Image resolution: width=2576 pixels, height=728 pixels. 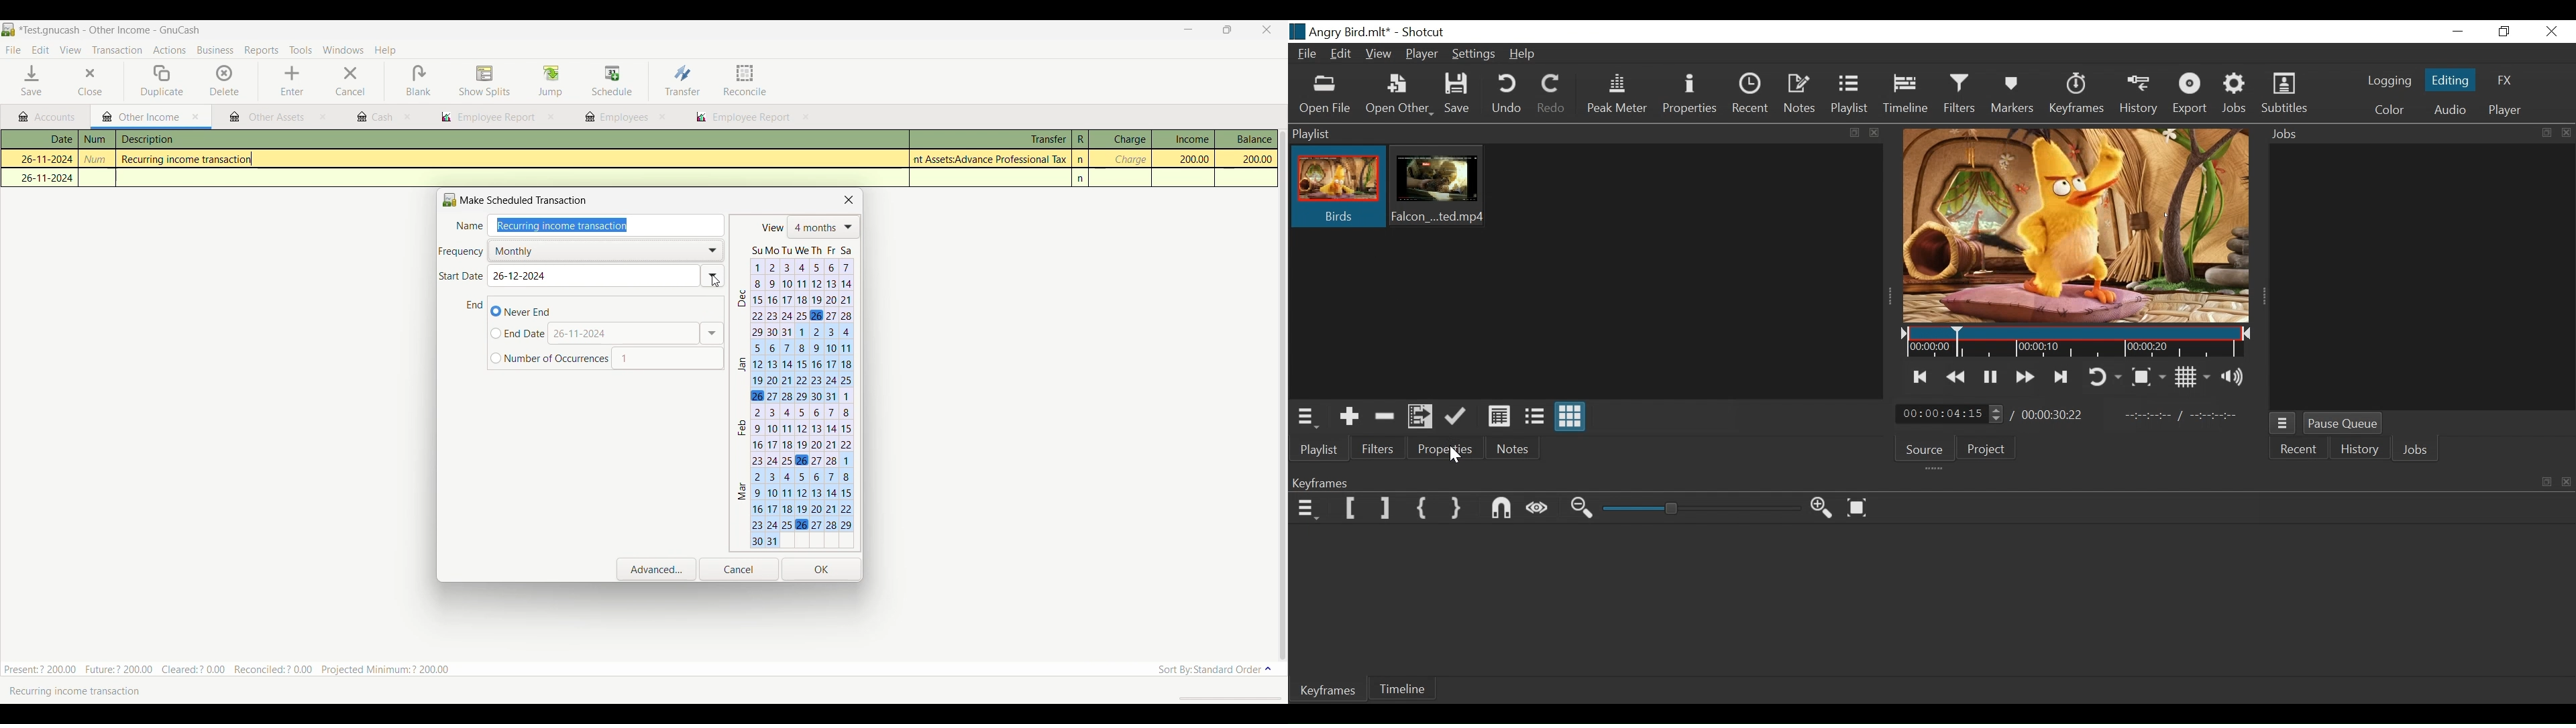 What do you see at coordinates (462, 252) in the screenshot?
I see `Indicates frequency of transaction` at bounding box center [462, 252].